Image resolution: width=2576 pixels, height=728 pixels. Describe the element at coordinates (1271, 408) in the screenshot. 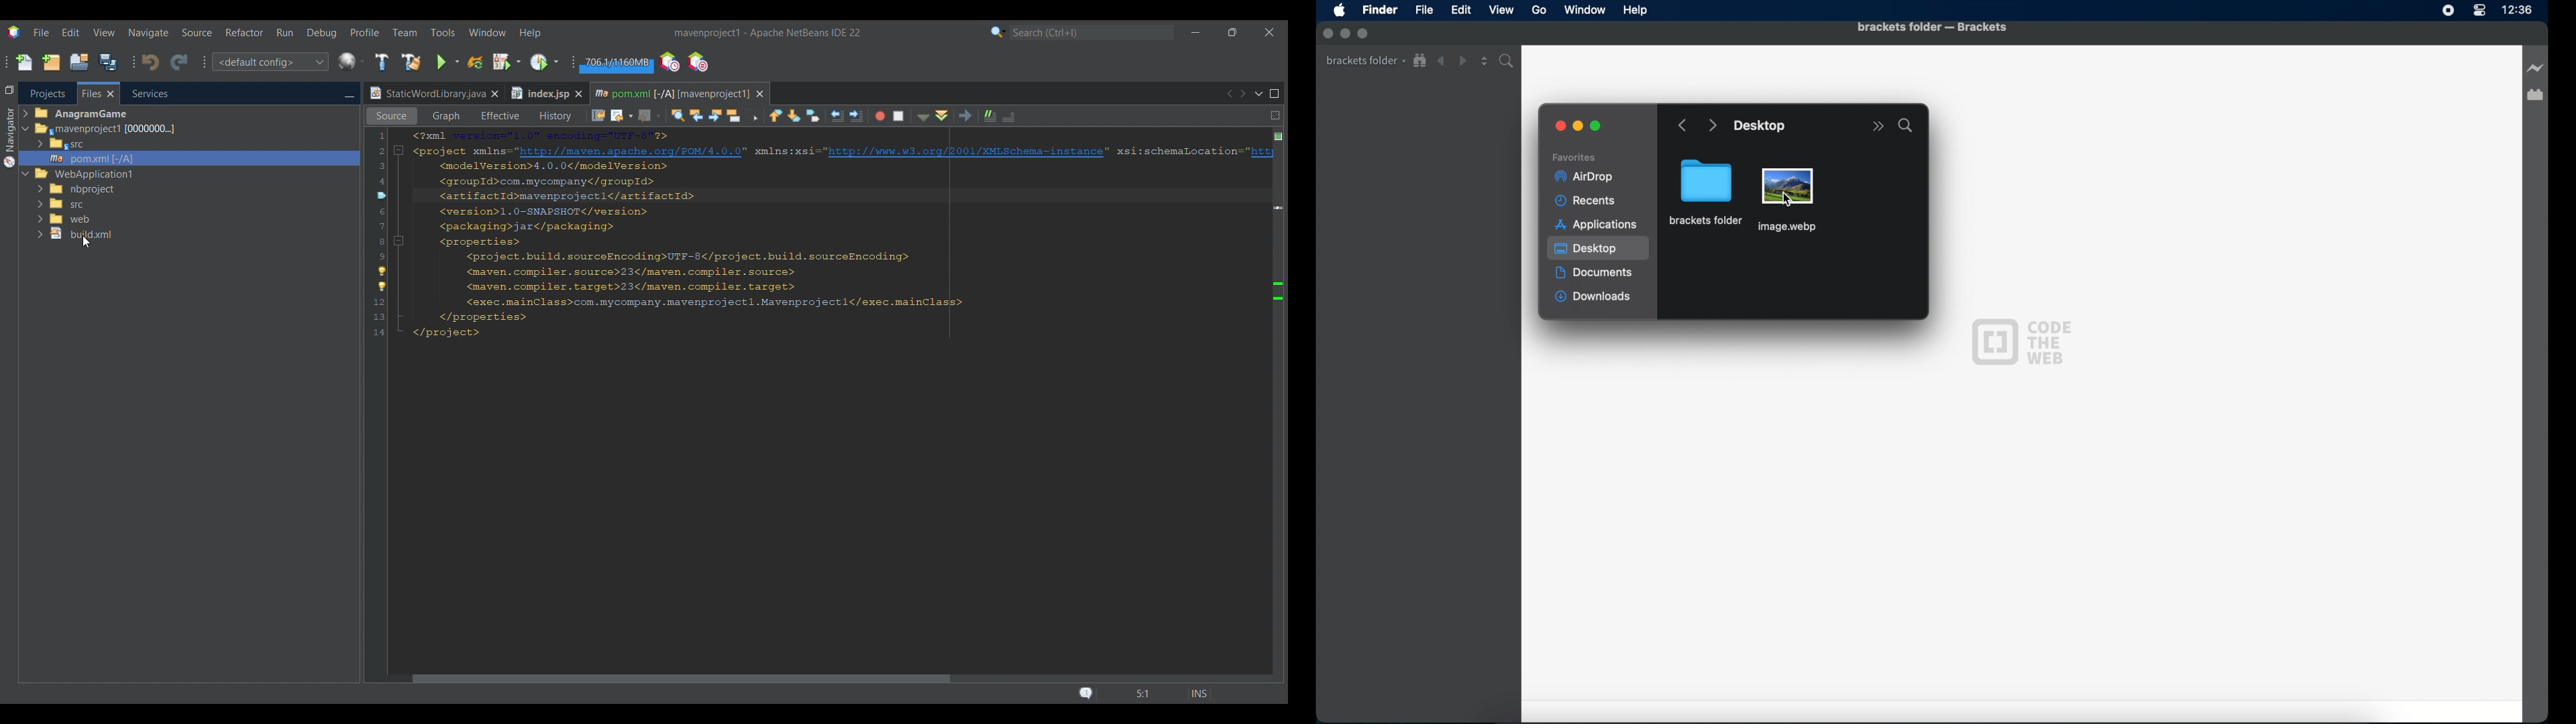

I see `Vertical slide bar` at that location.